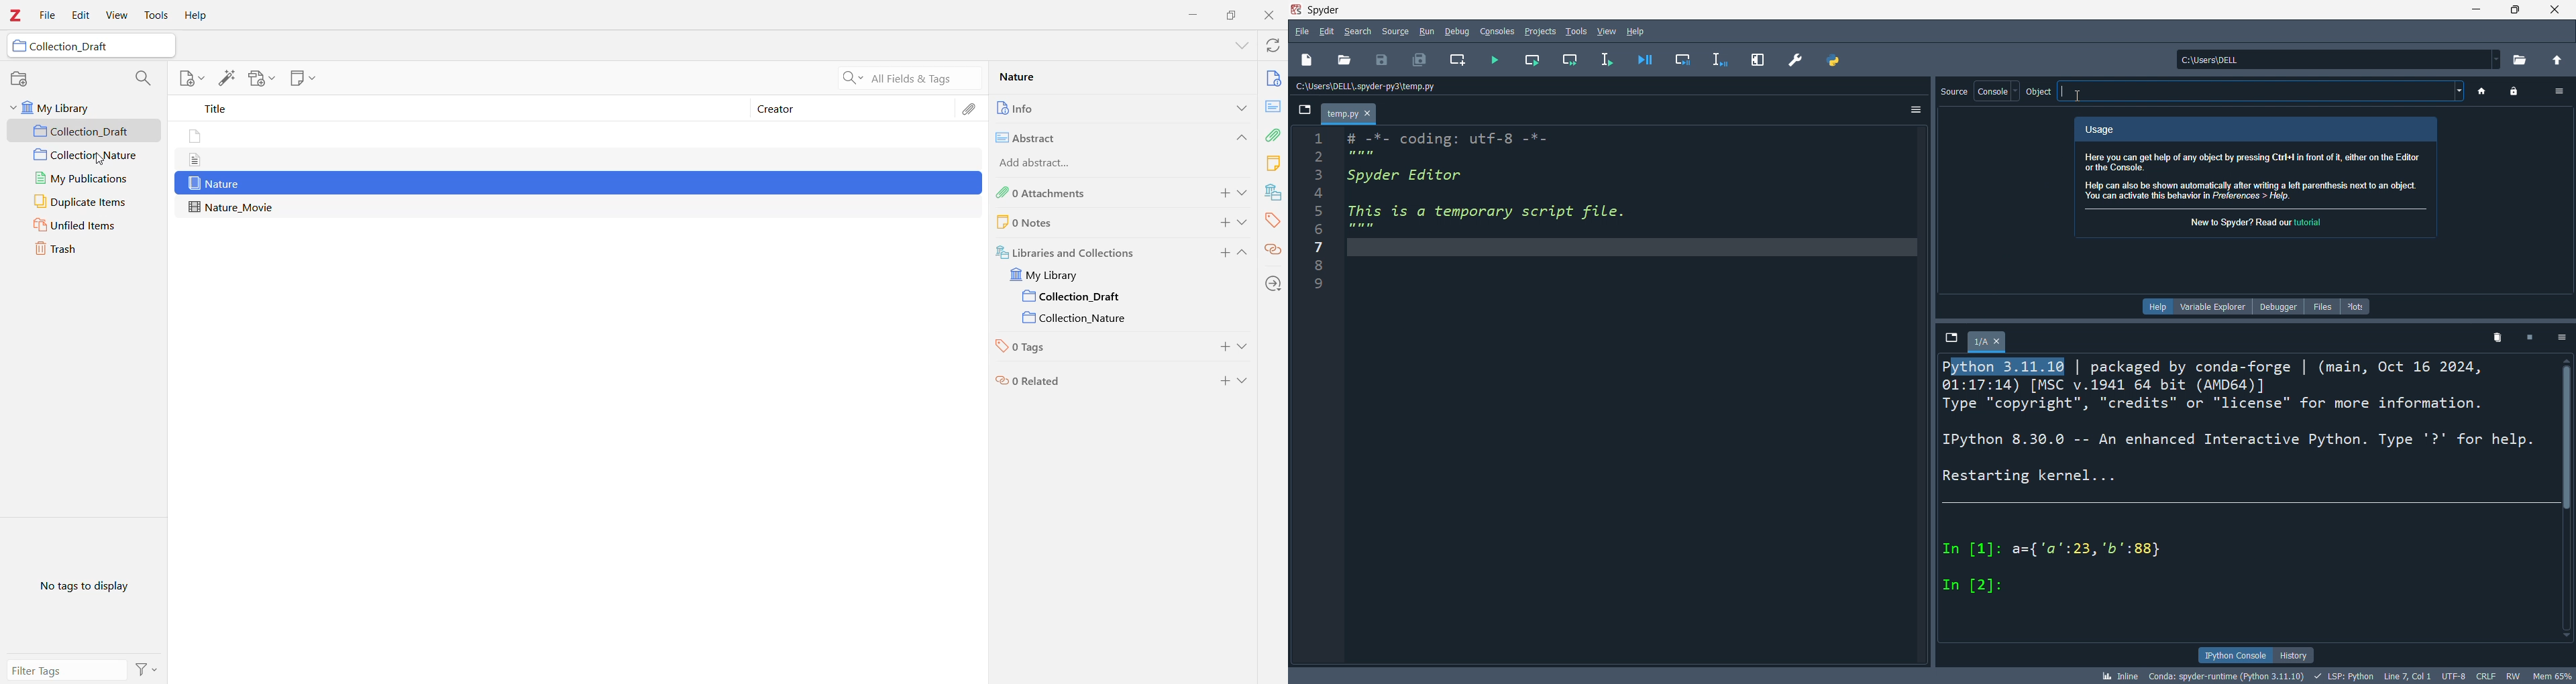  Describe the element at coordinates (580, 183) in the screenshot. I see `Nature` at that location.